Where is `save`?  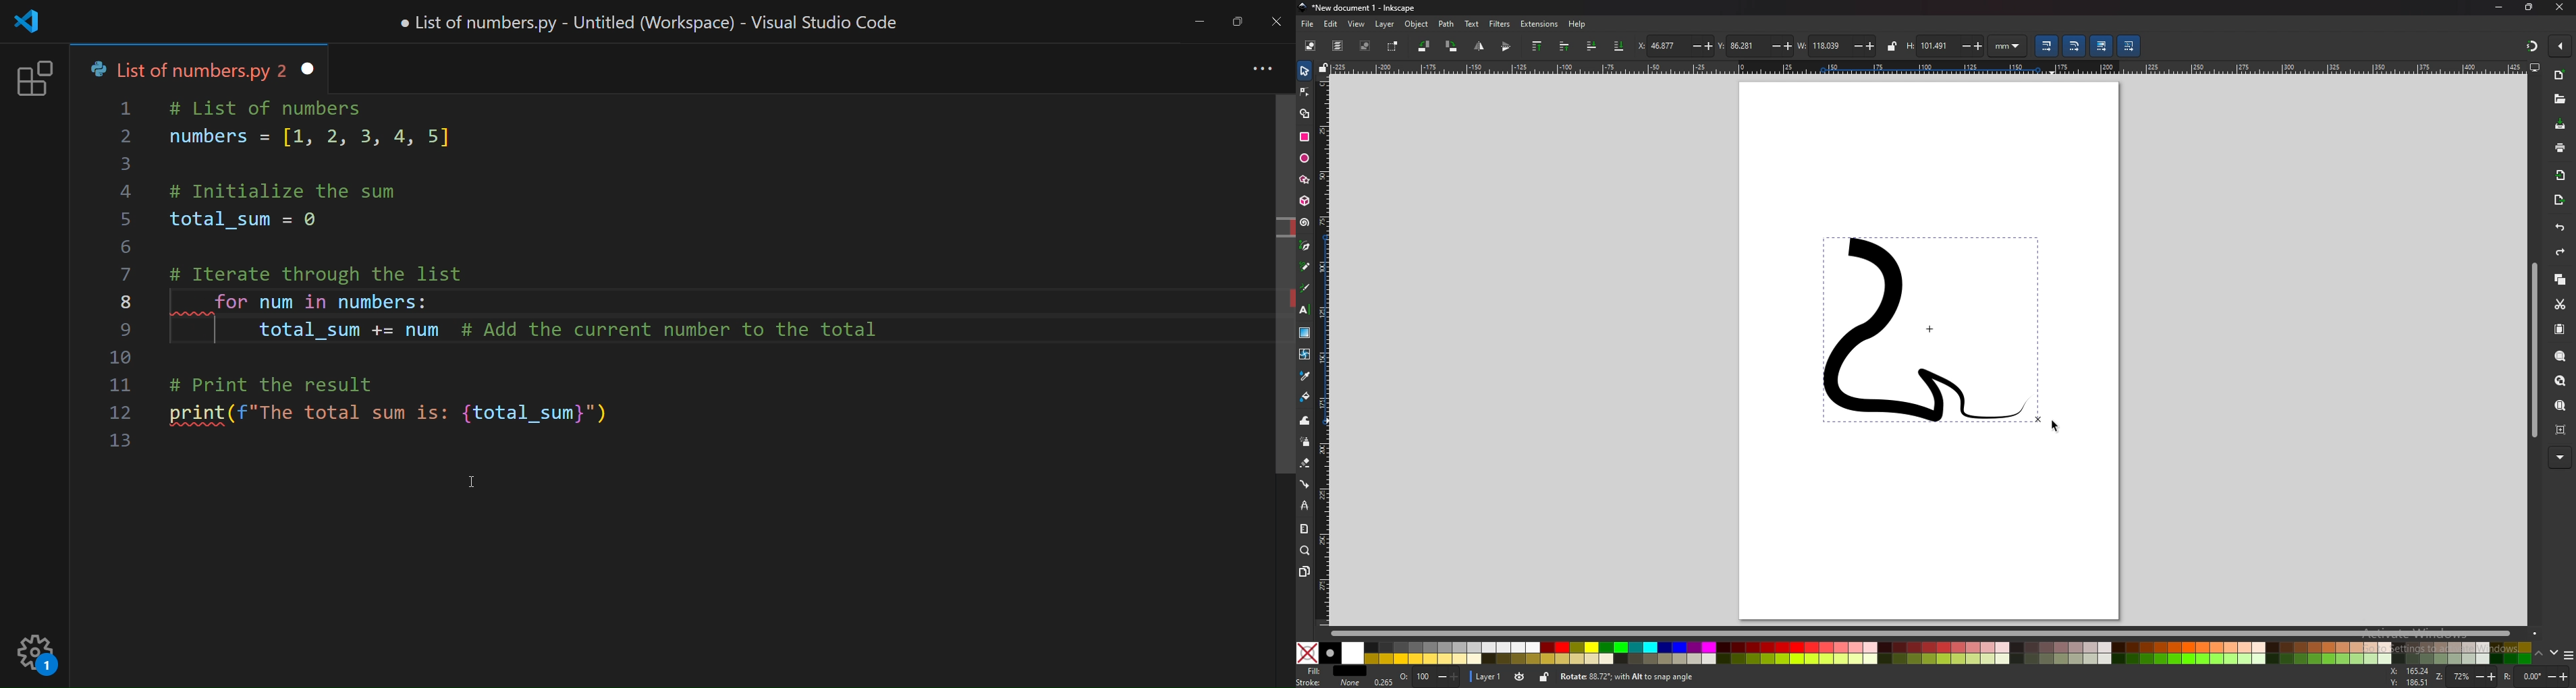
save is located at coordinates (2562, 125).